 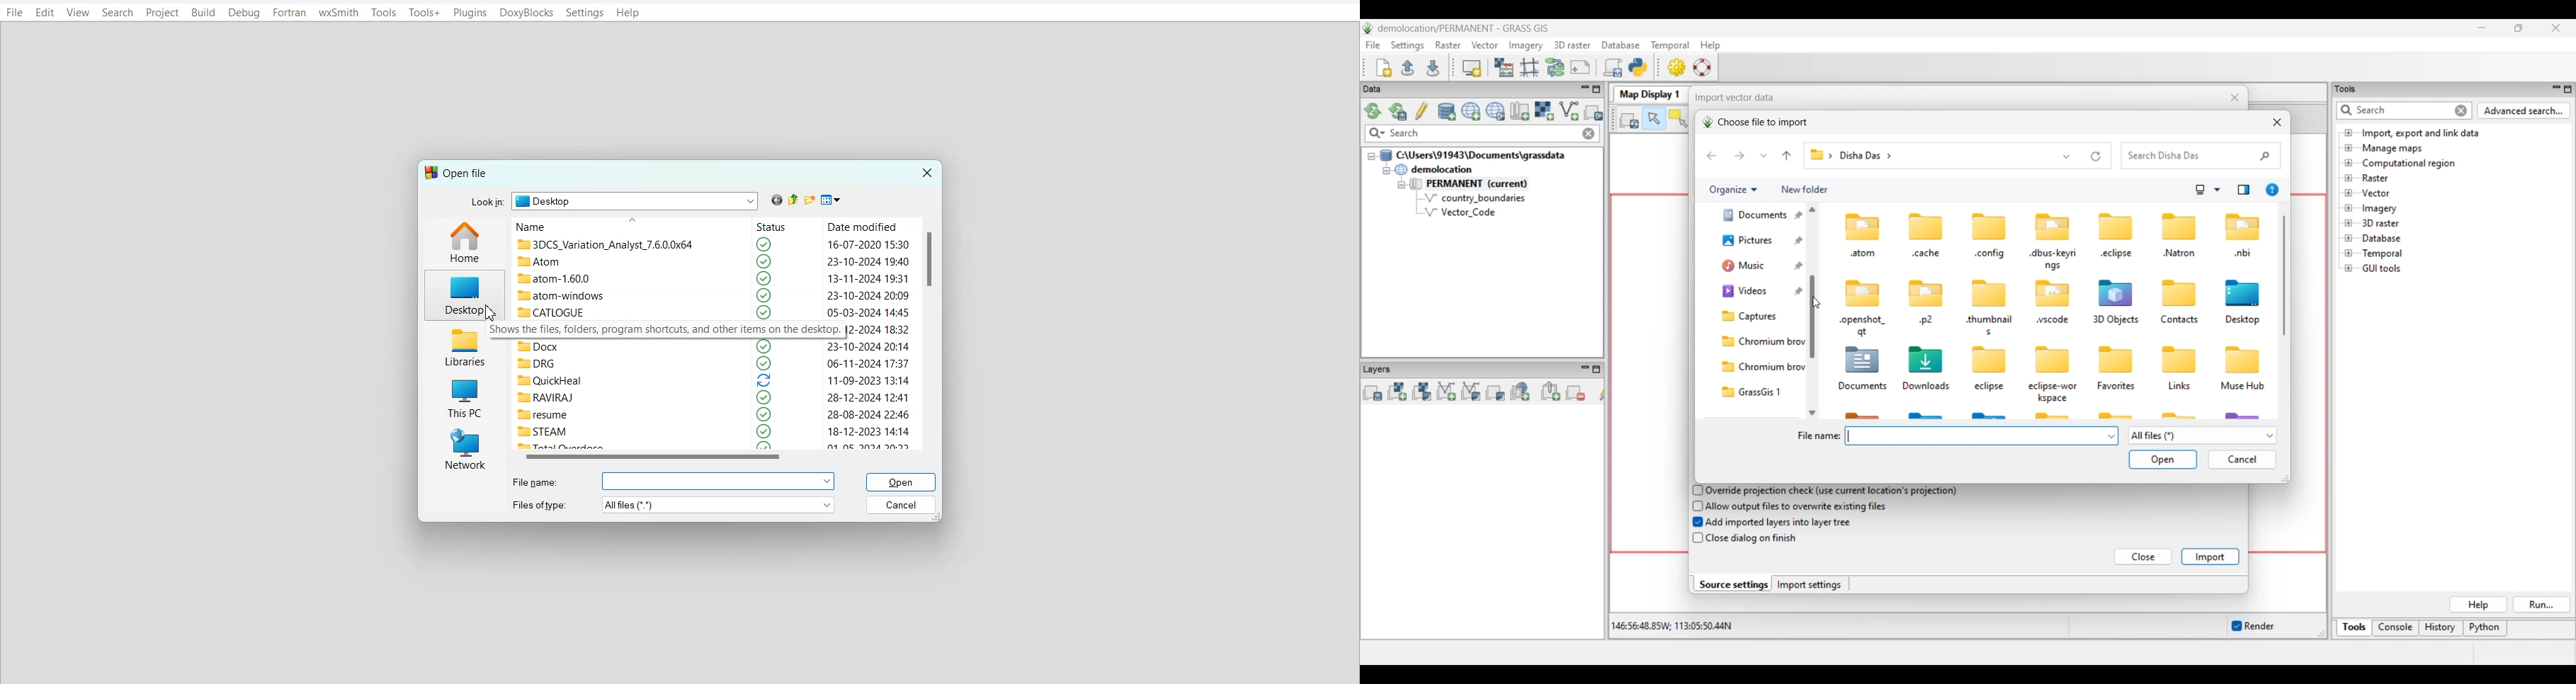 What do you see at coordinates (928, 171) in the screenshot?
I see `Close` at bounding box center [928, 171].